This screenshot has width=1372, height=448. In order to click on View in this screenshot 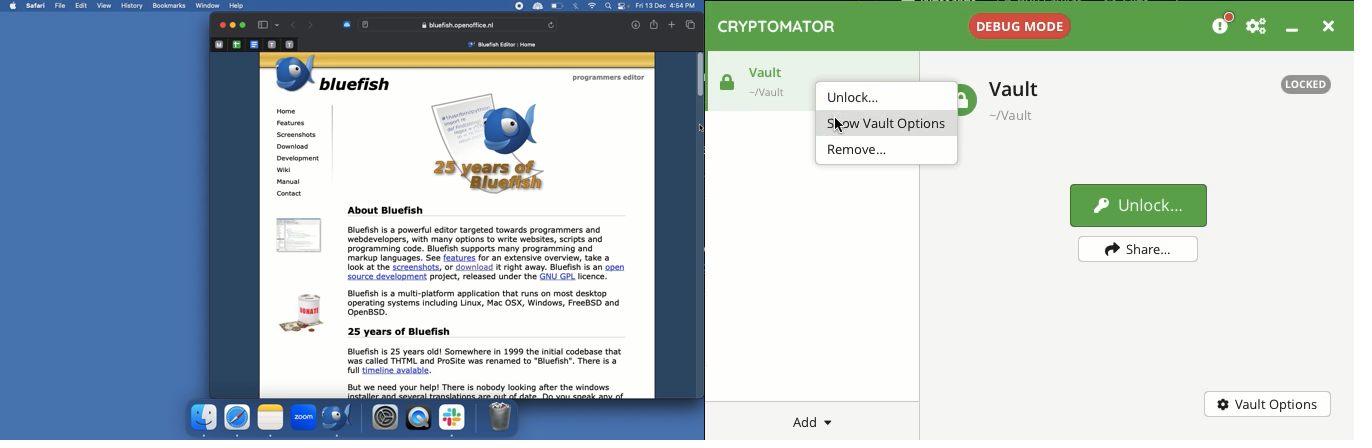, I will do `click(109, 5)`.